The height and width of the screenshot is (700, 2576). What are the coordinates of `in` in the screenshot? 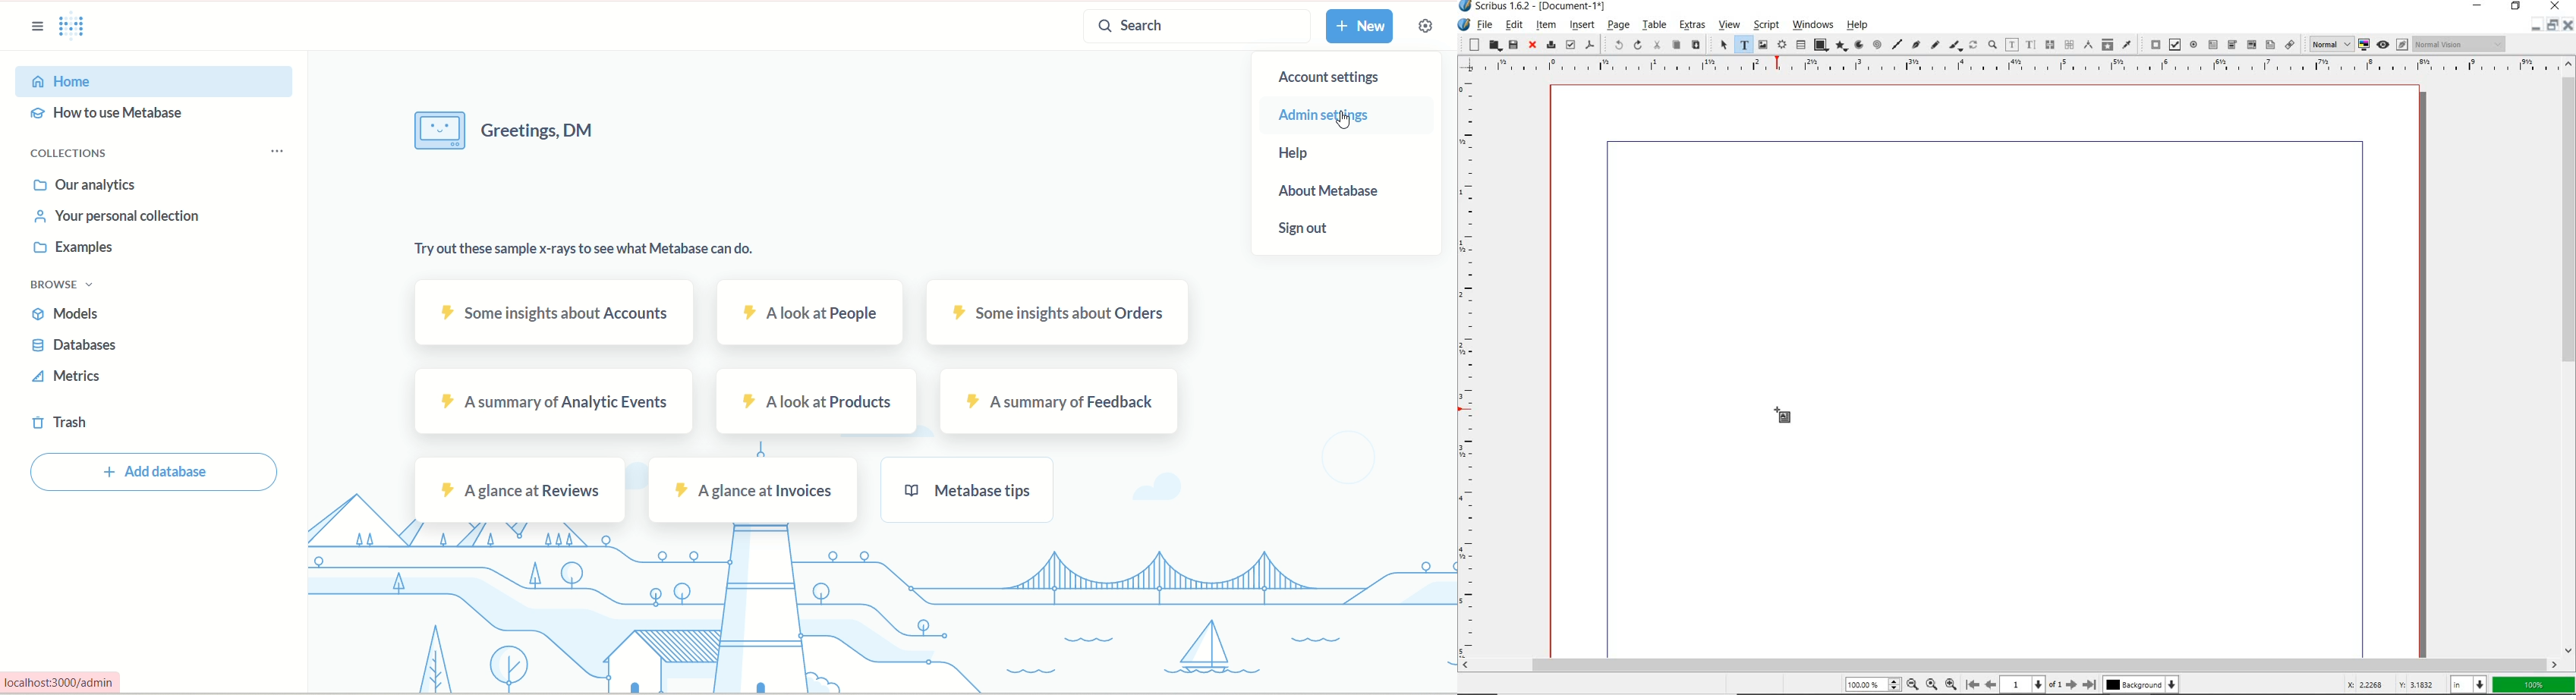 It's located at (2470, 684).